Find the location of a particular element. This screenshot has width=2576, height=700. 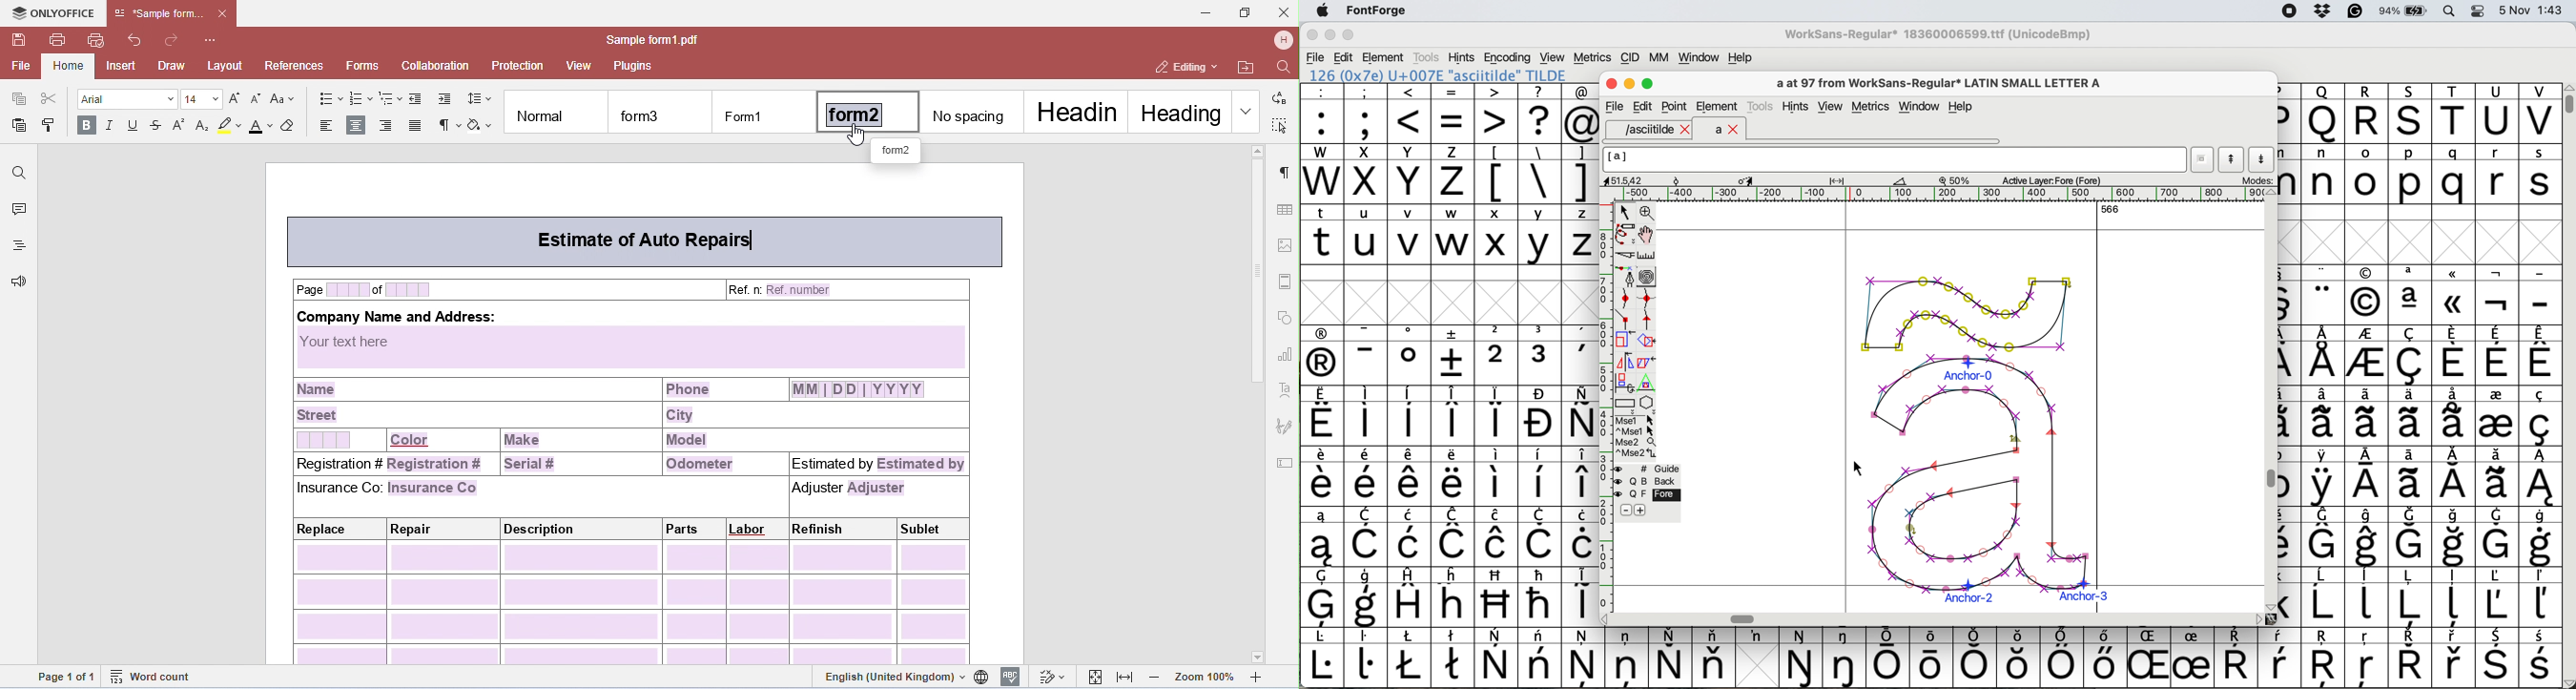

symbol is located at coordinates (1410, 355).